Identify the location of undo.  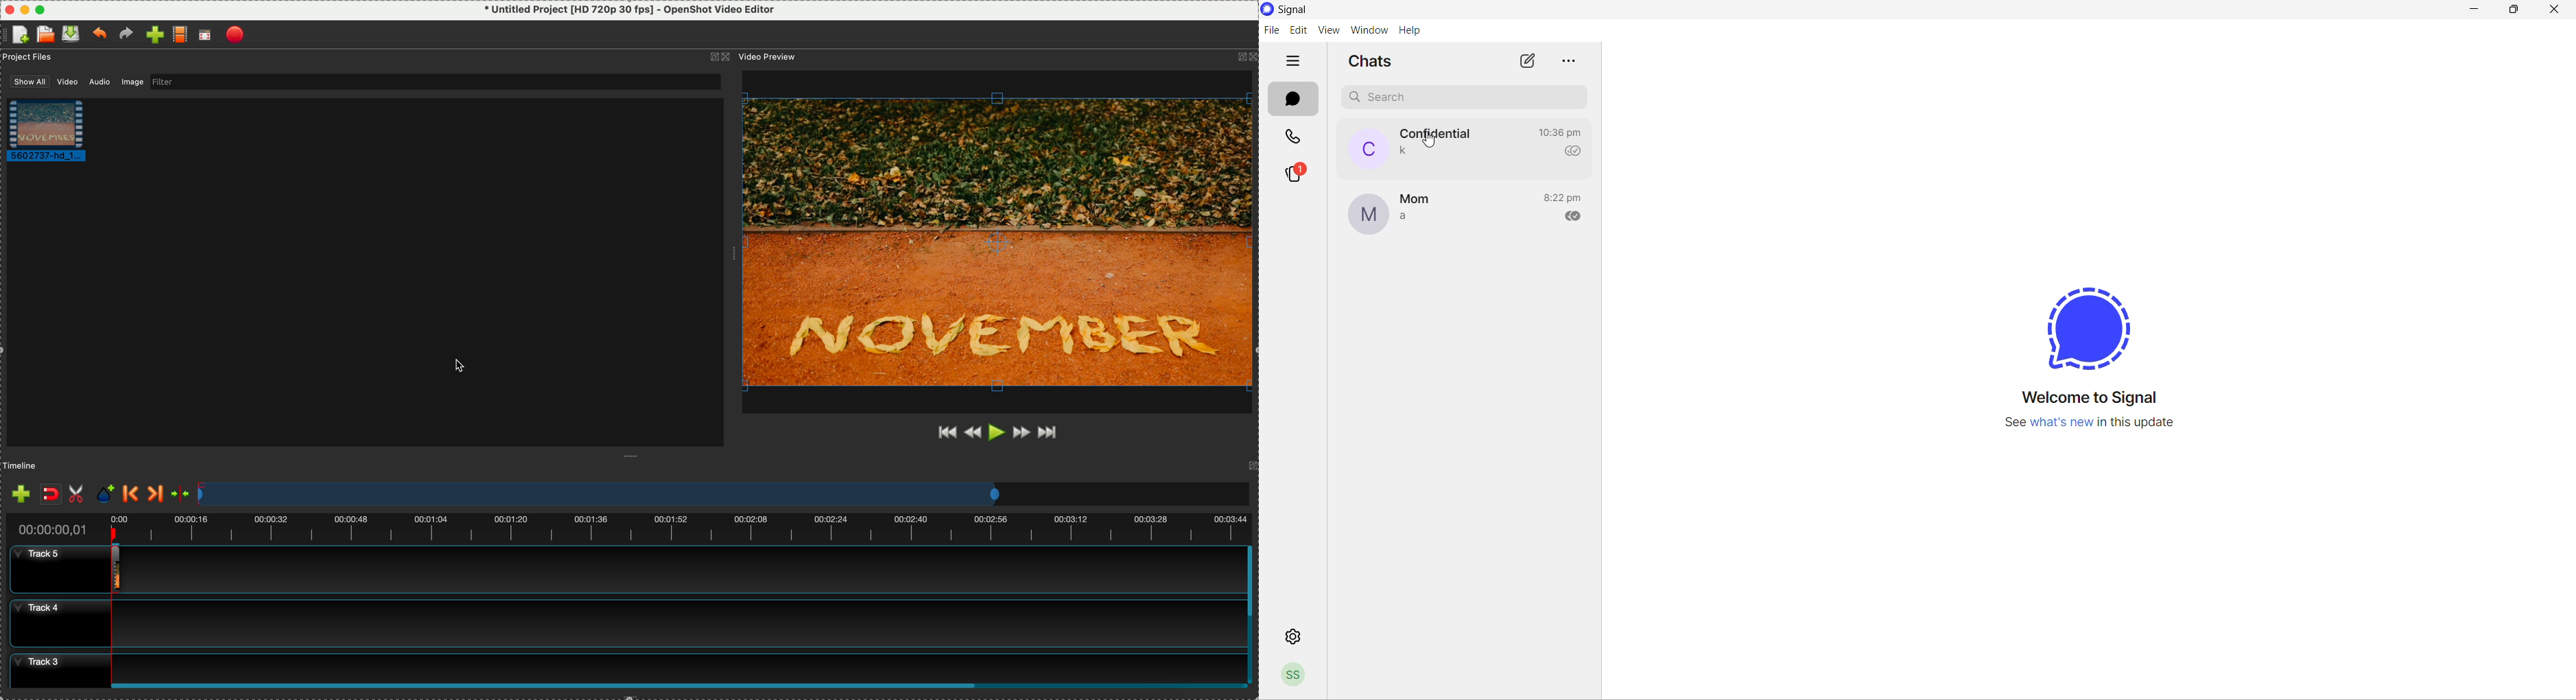
(99, 35).